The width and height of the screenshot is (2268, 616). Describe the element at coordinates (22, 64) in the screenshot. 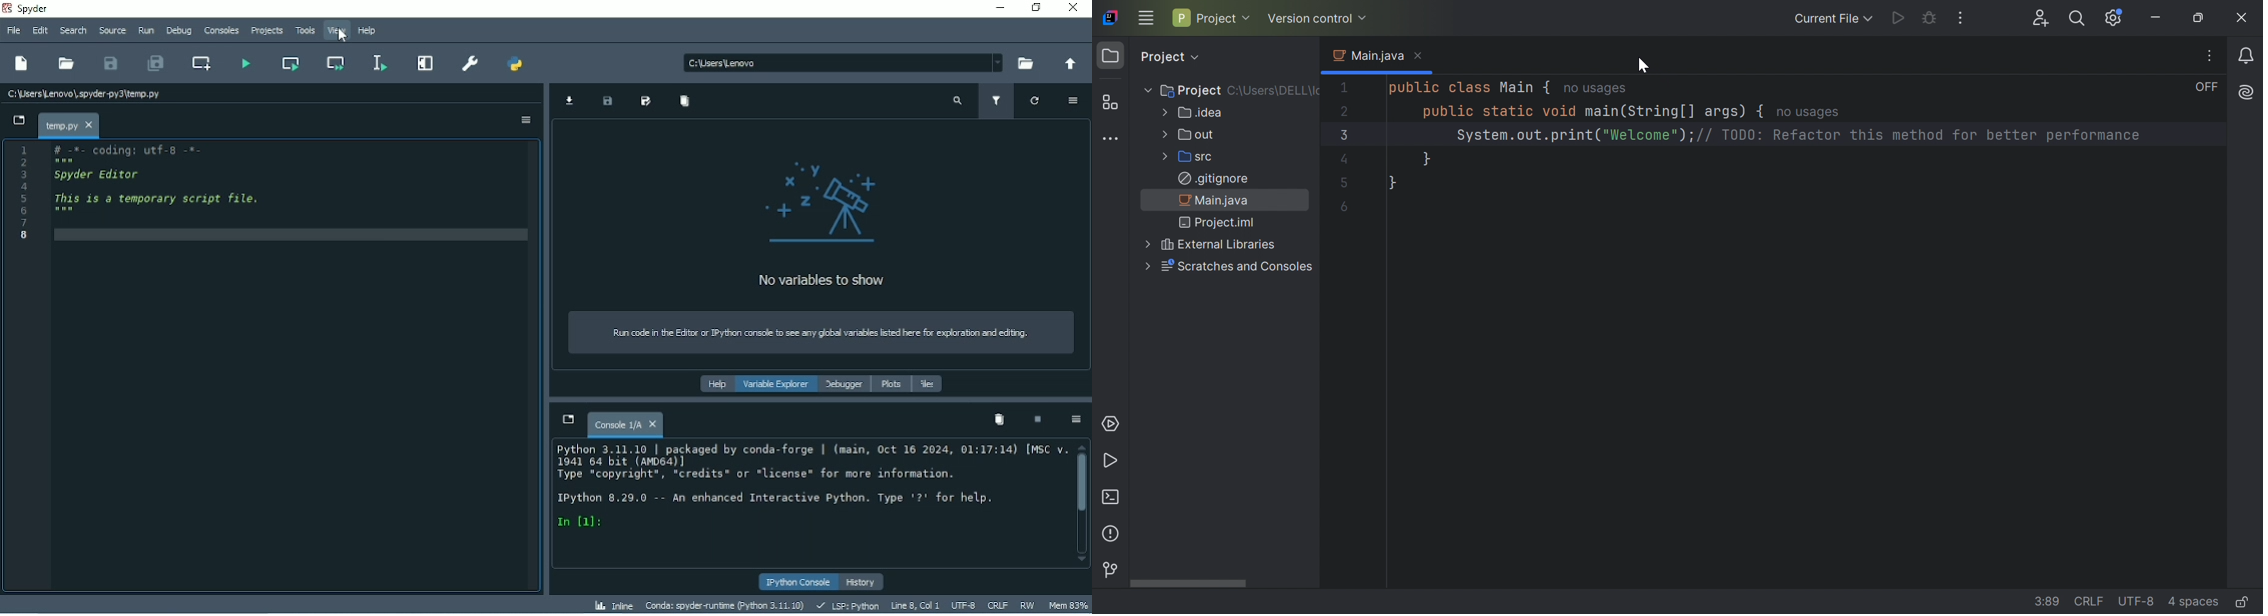

I see `New file` at that location.